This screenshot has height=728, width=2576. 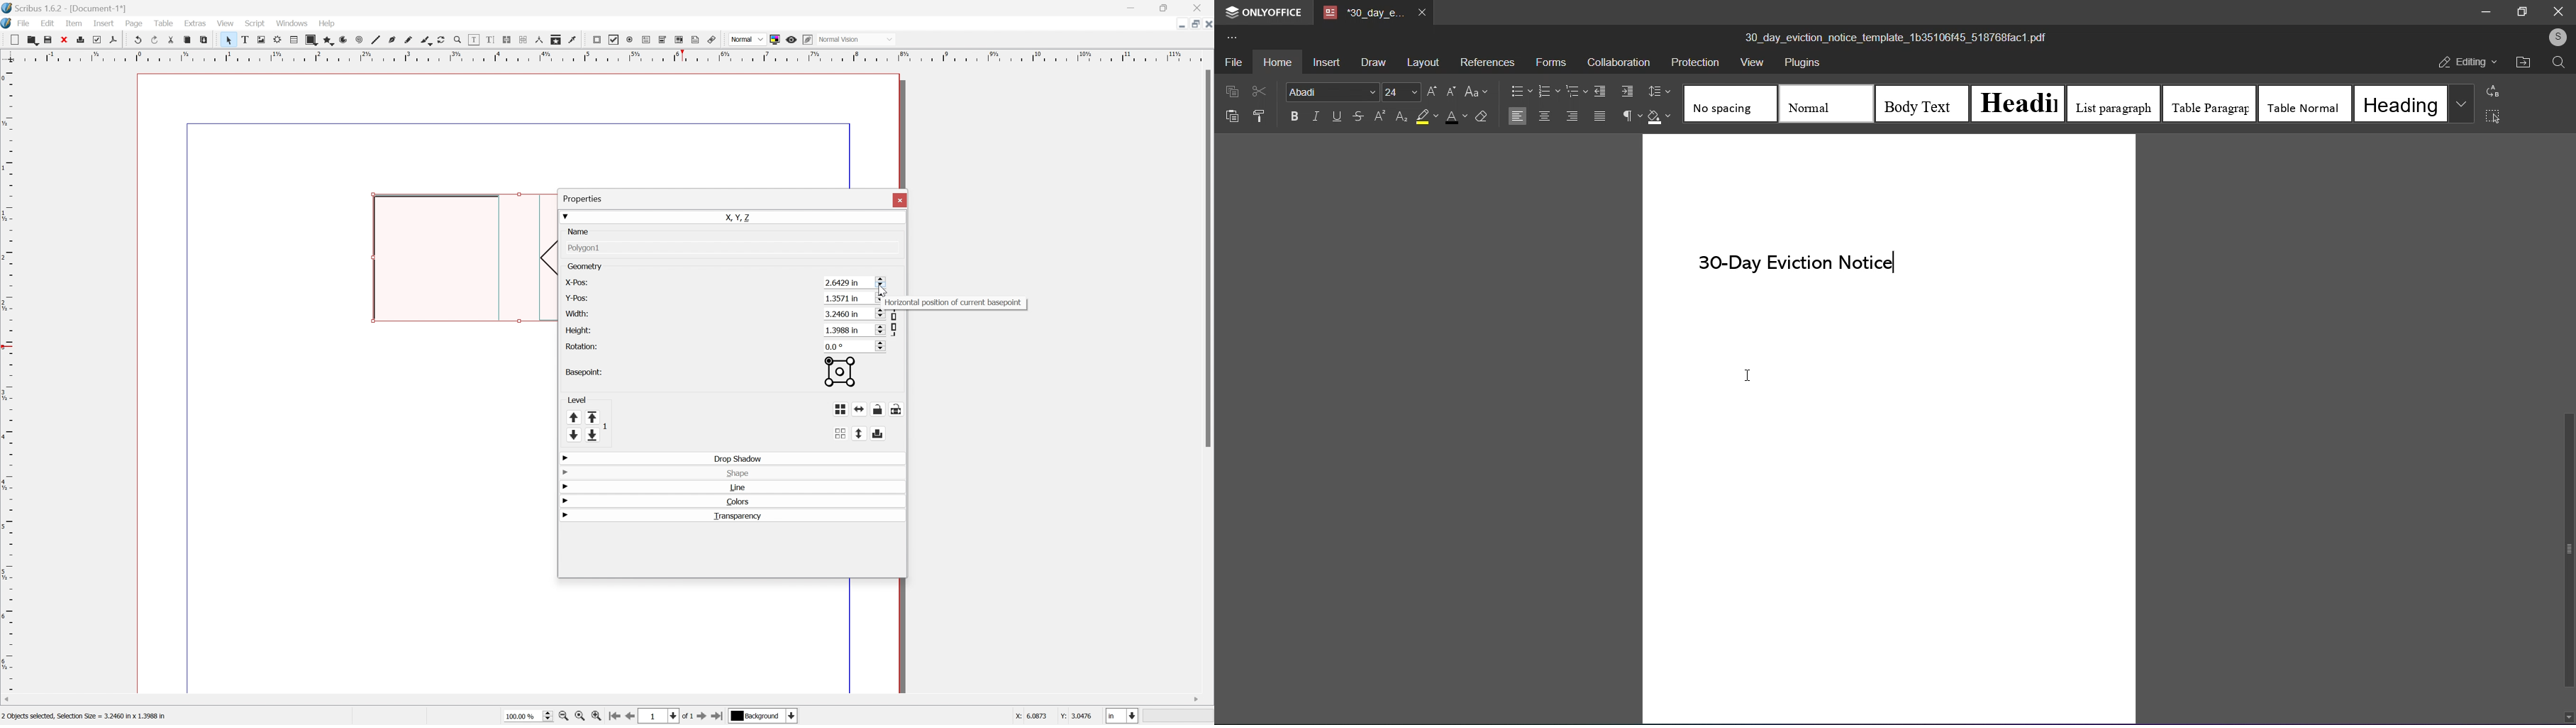 I want to click on Close, so click(x=1207, y=23).